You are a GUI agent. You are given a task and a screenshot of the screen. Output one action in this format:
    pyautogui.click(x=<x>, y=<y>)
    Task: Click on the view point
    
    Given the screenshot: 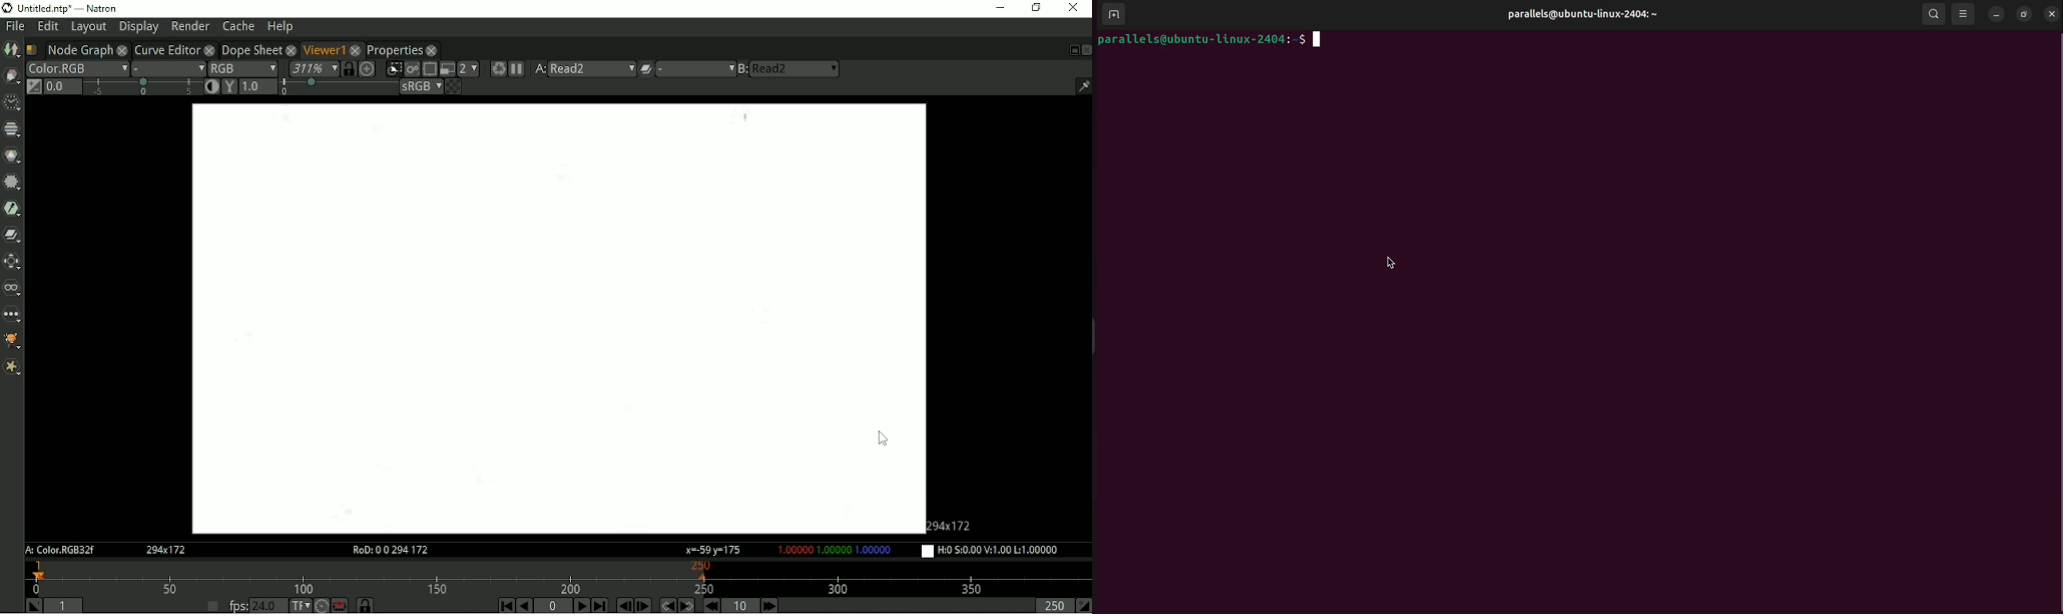 What is the action you would take?
    pyautogui.click(x=1963, y=14)
    